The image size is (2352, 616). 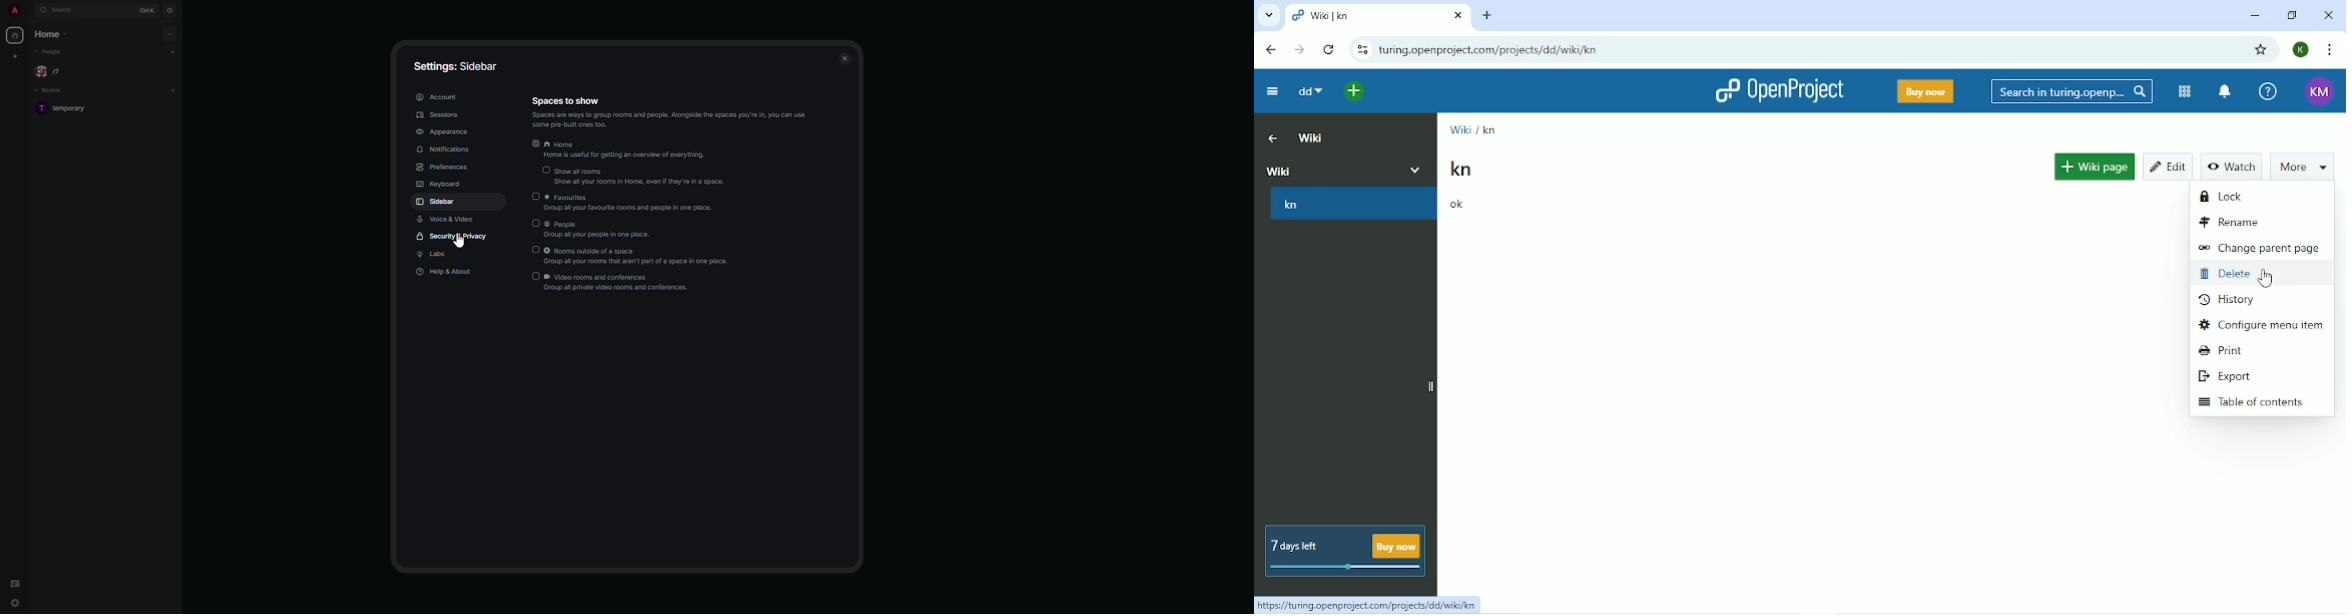 What do you see at coordinates (51, 71) in the screenshot?
I see `people` at bounding box center [51, 71].